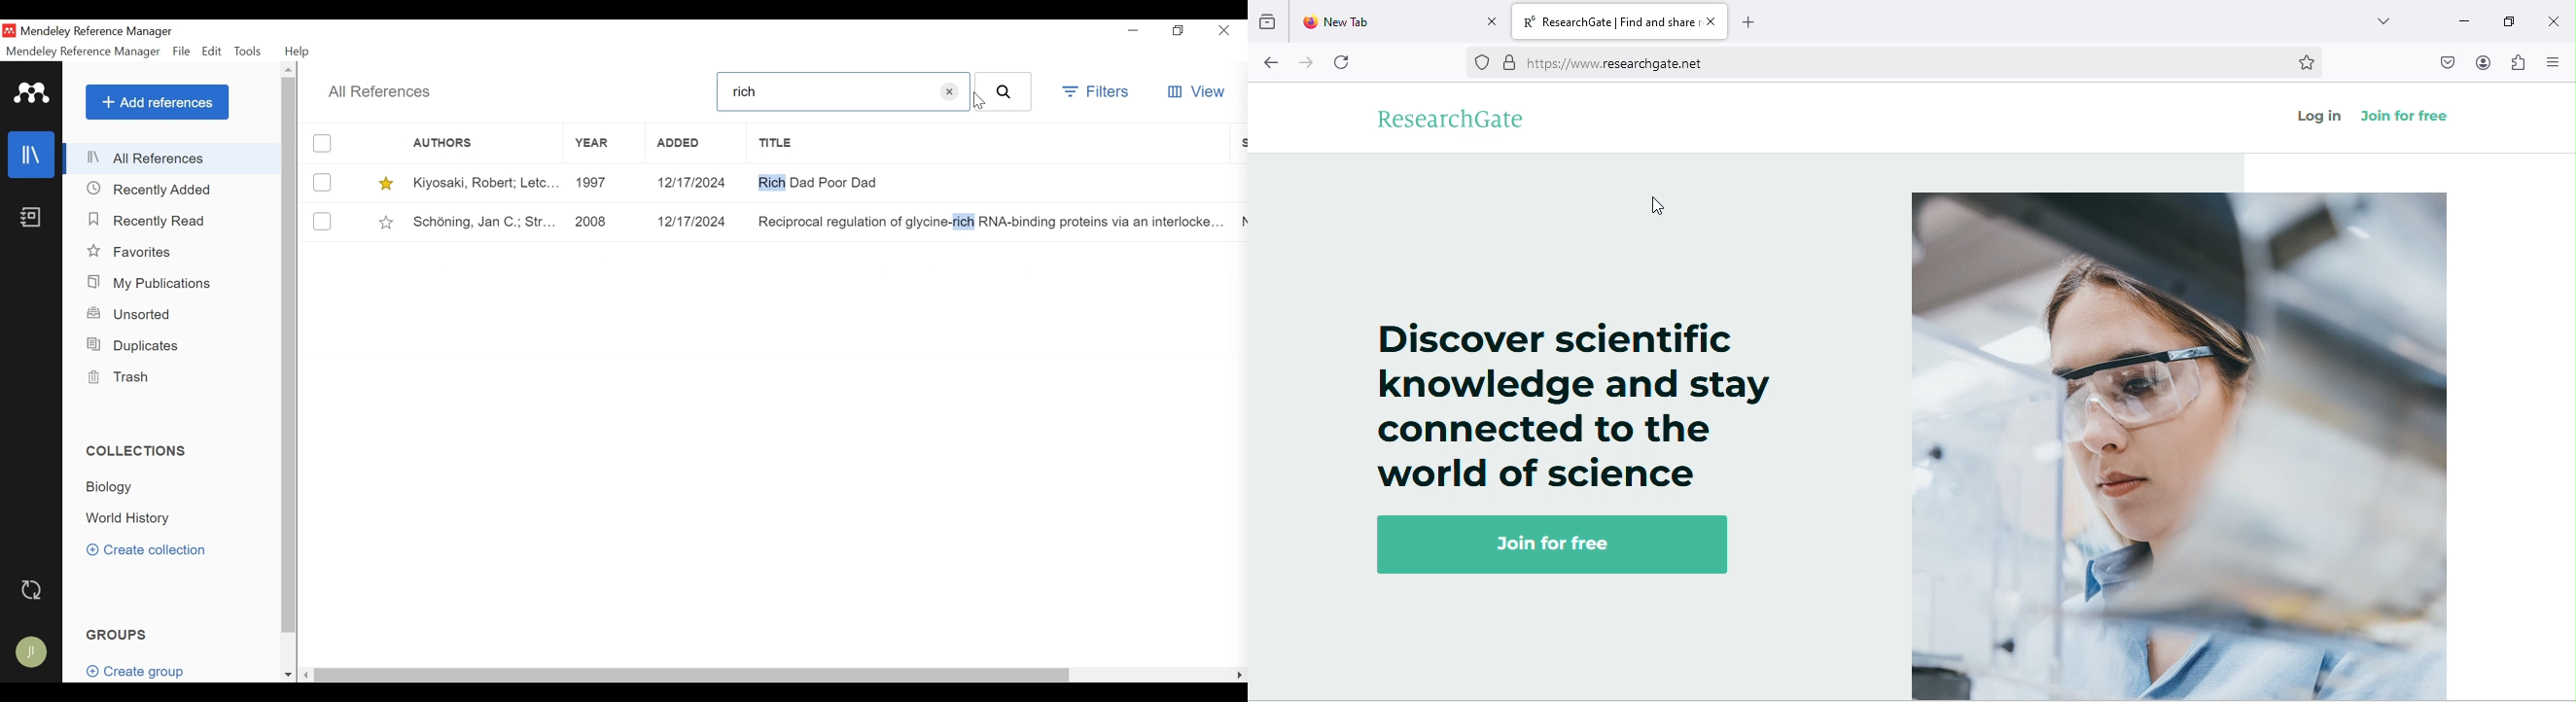 This screenshot has height=728, width=2576. I want to click on Search, so click(1005, 92).